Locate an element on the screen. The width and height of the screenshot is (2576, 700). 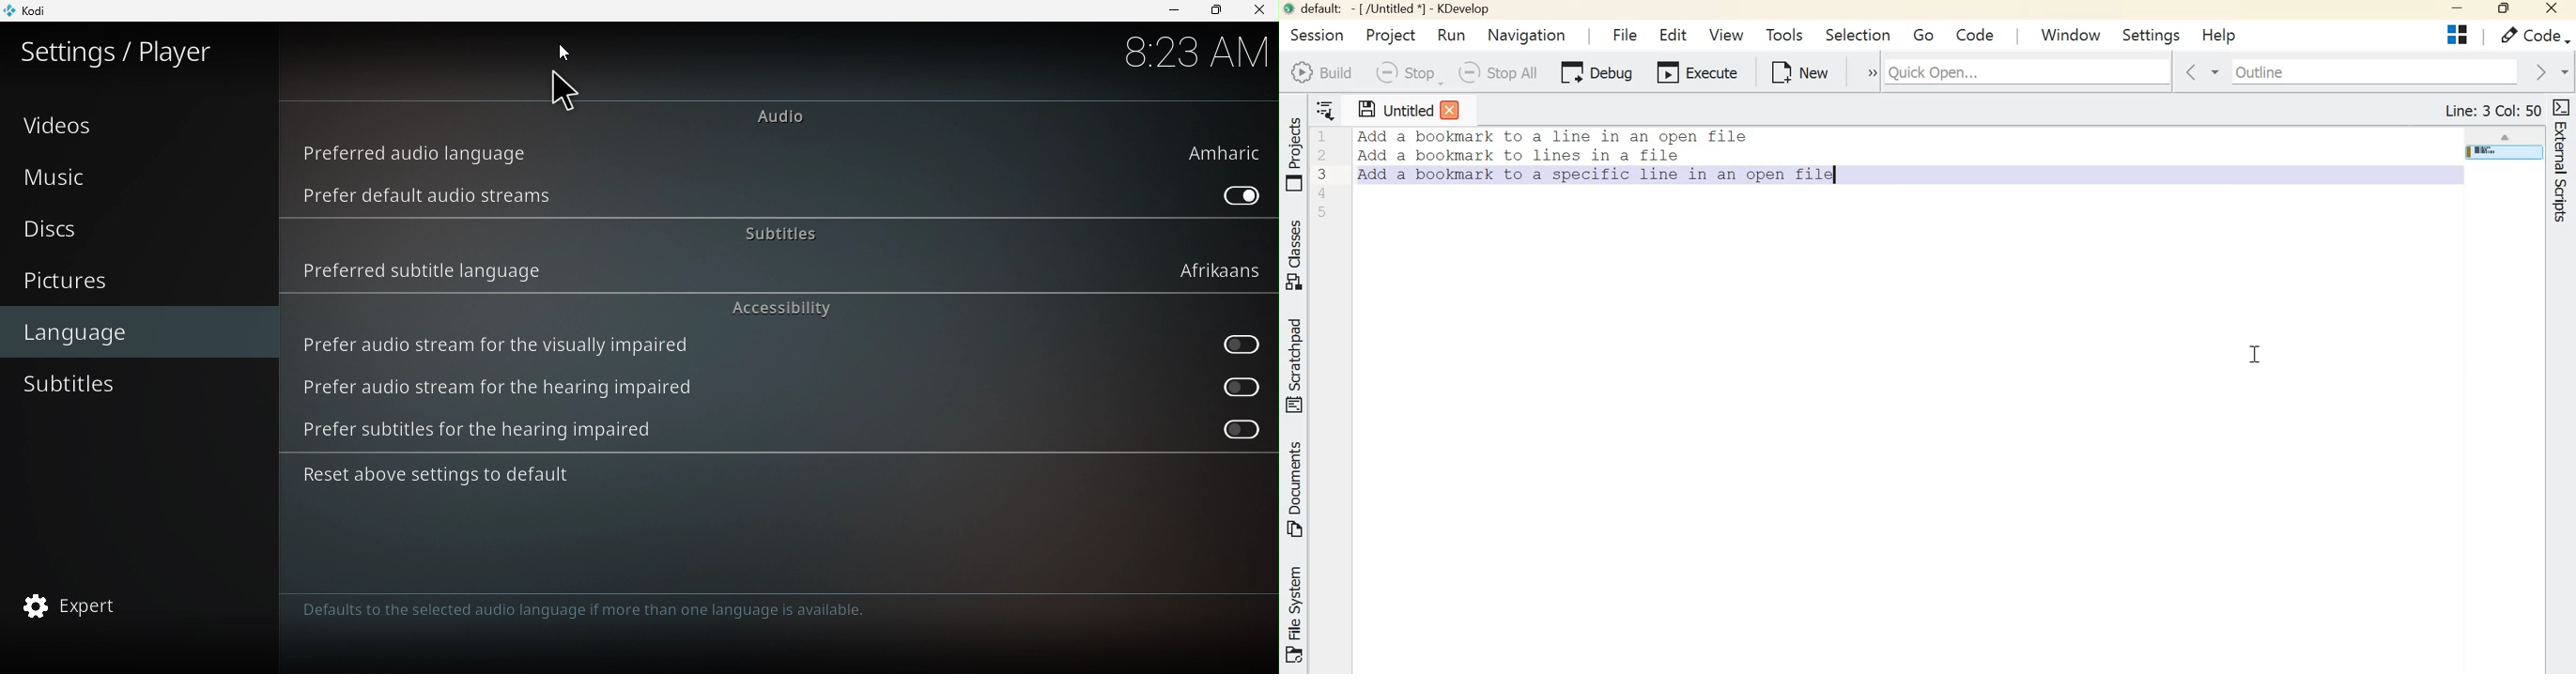
Preferred audio language is located at coordinates (789, 154).